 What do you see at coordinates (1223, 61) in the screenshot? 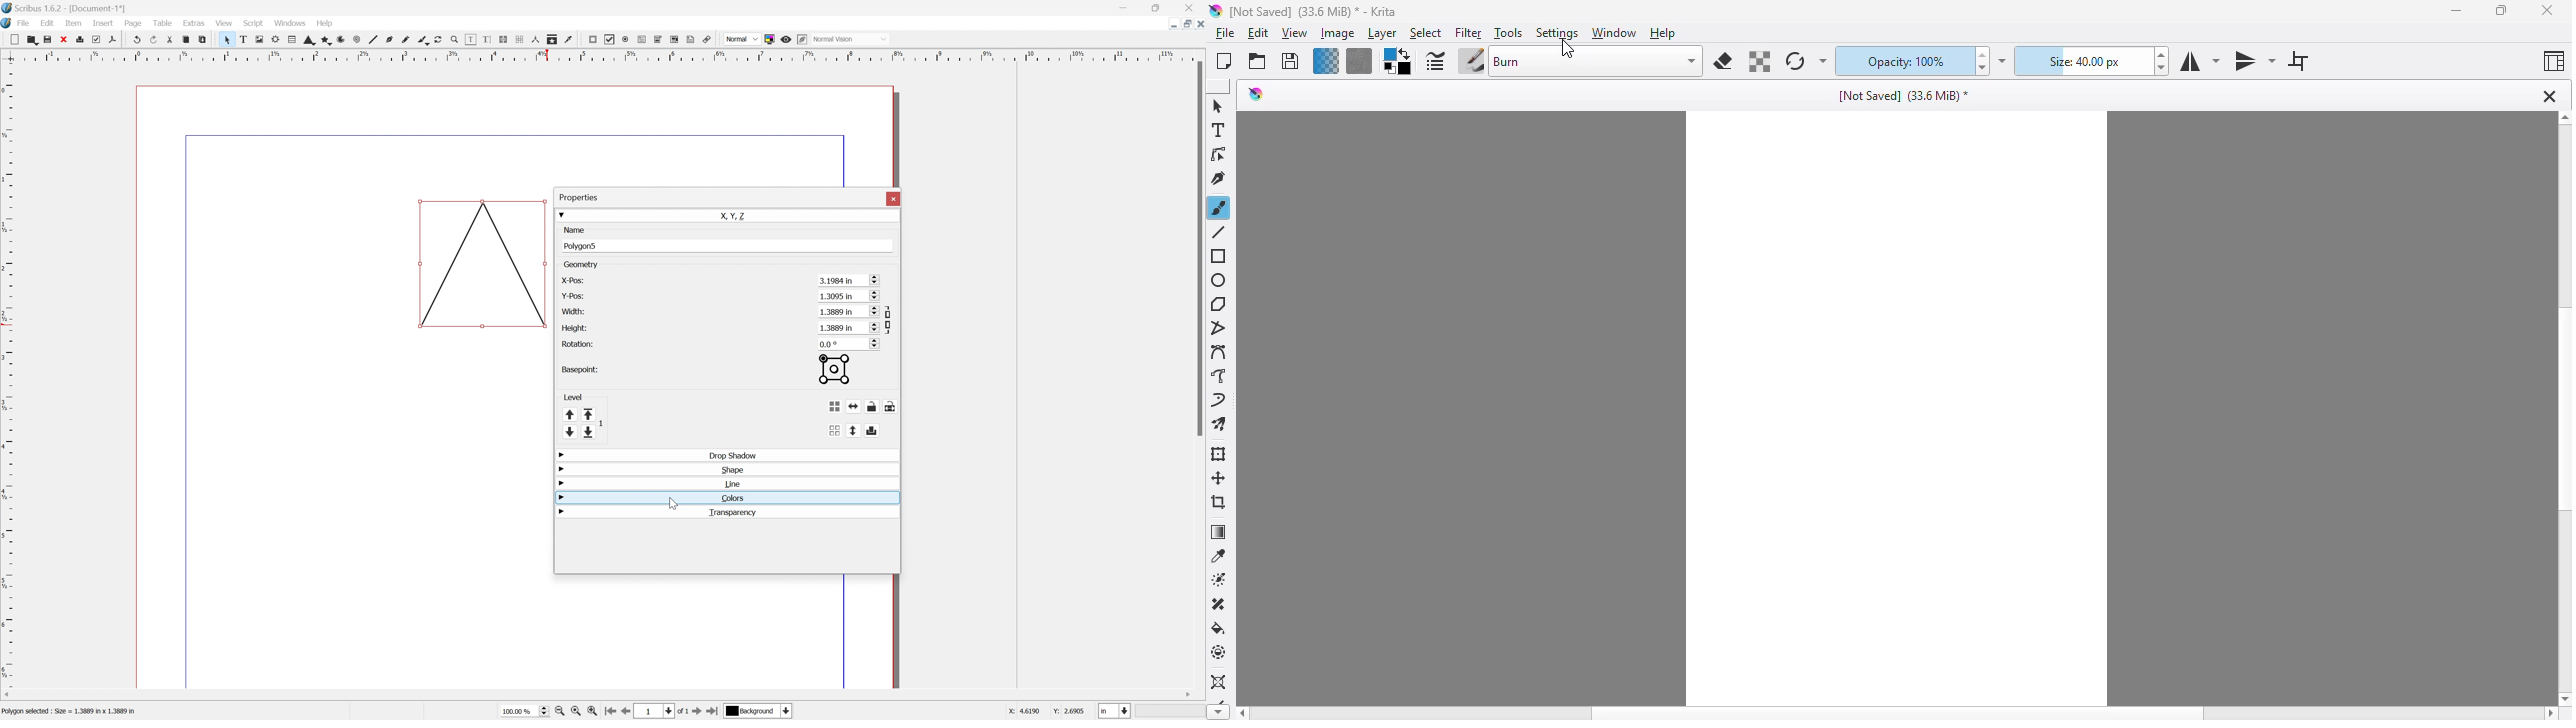
I see `create new document` at bounding box center [1223, 61].